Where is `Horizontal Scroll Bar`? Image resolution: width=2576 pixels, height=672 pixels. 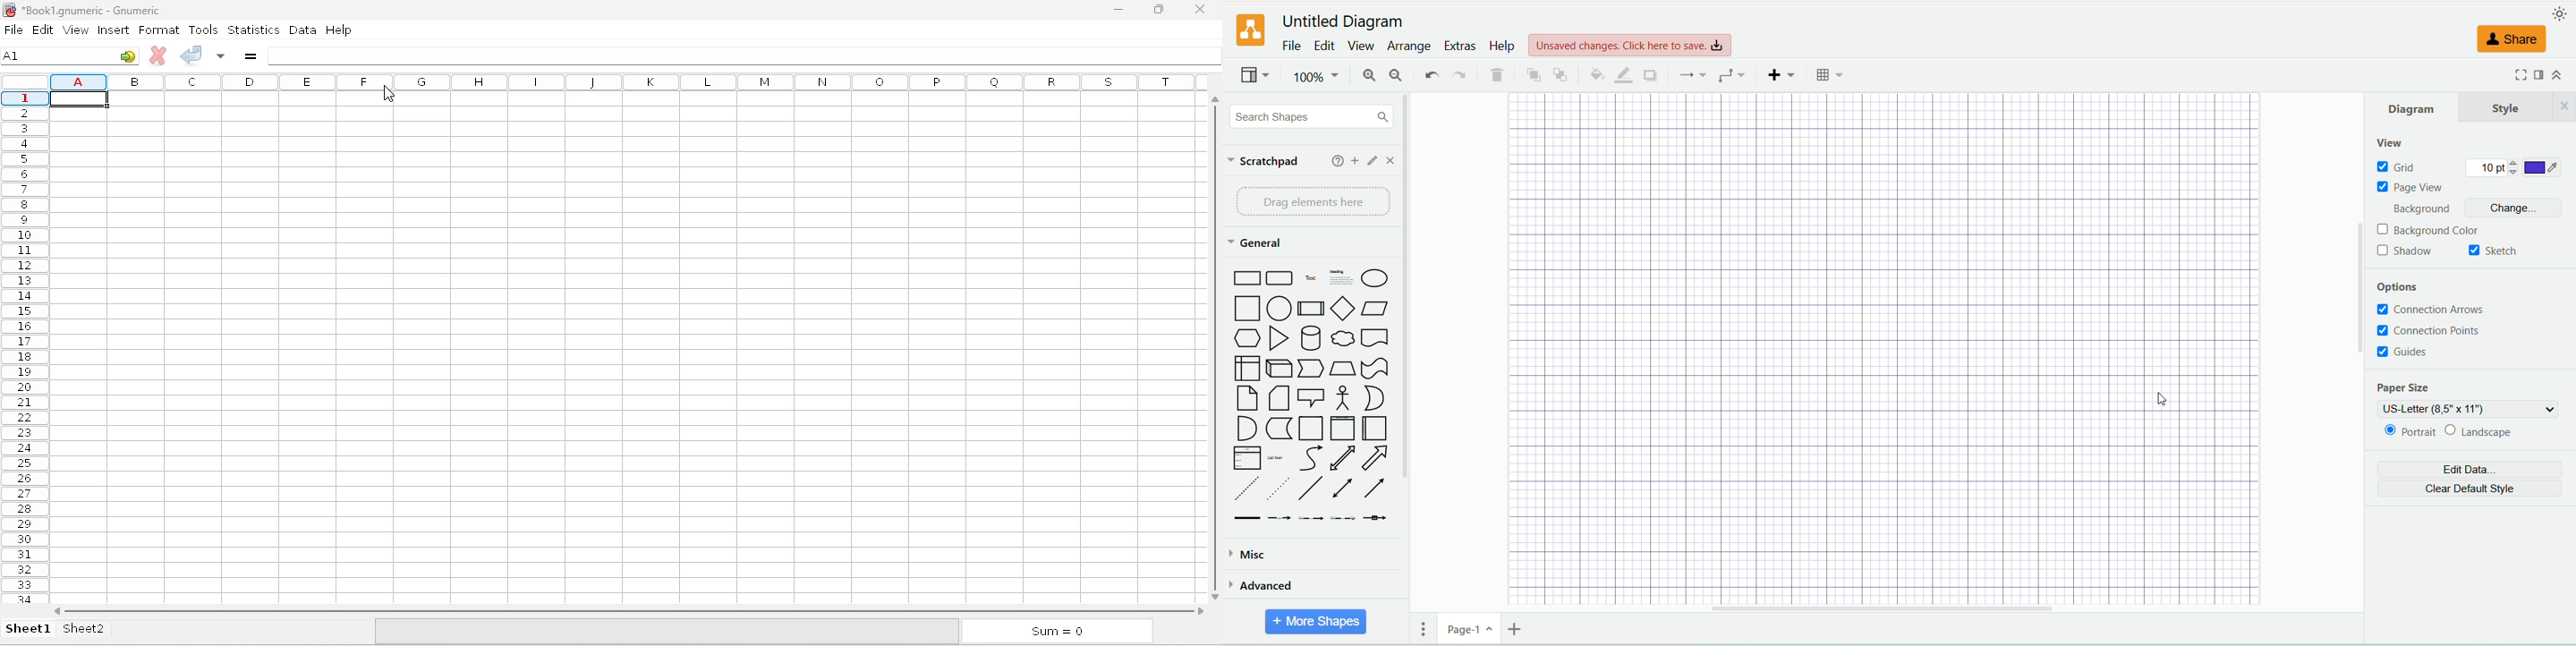 Horizontal Scroll Bar is located at coordinates (1891, 607).